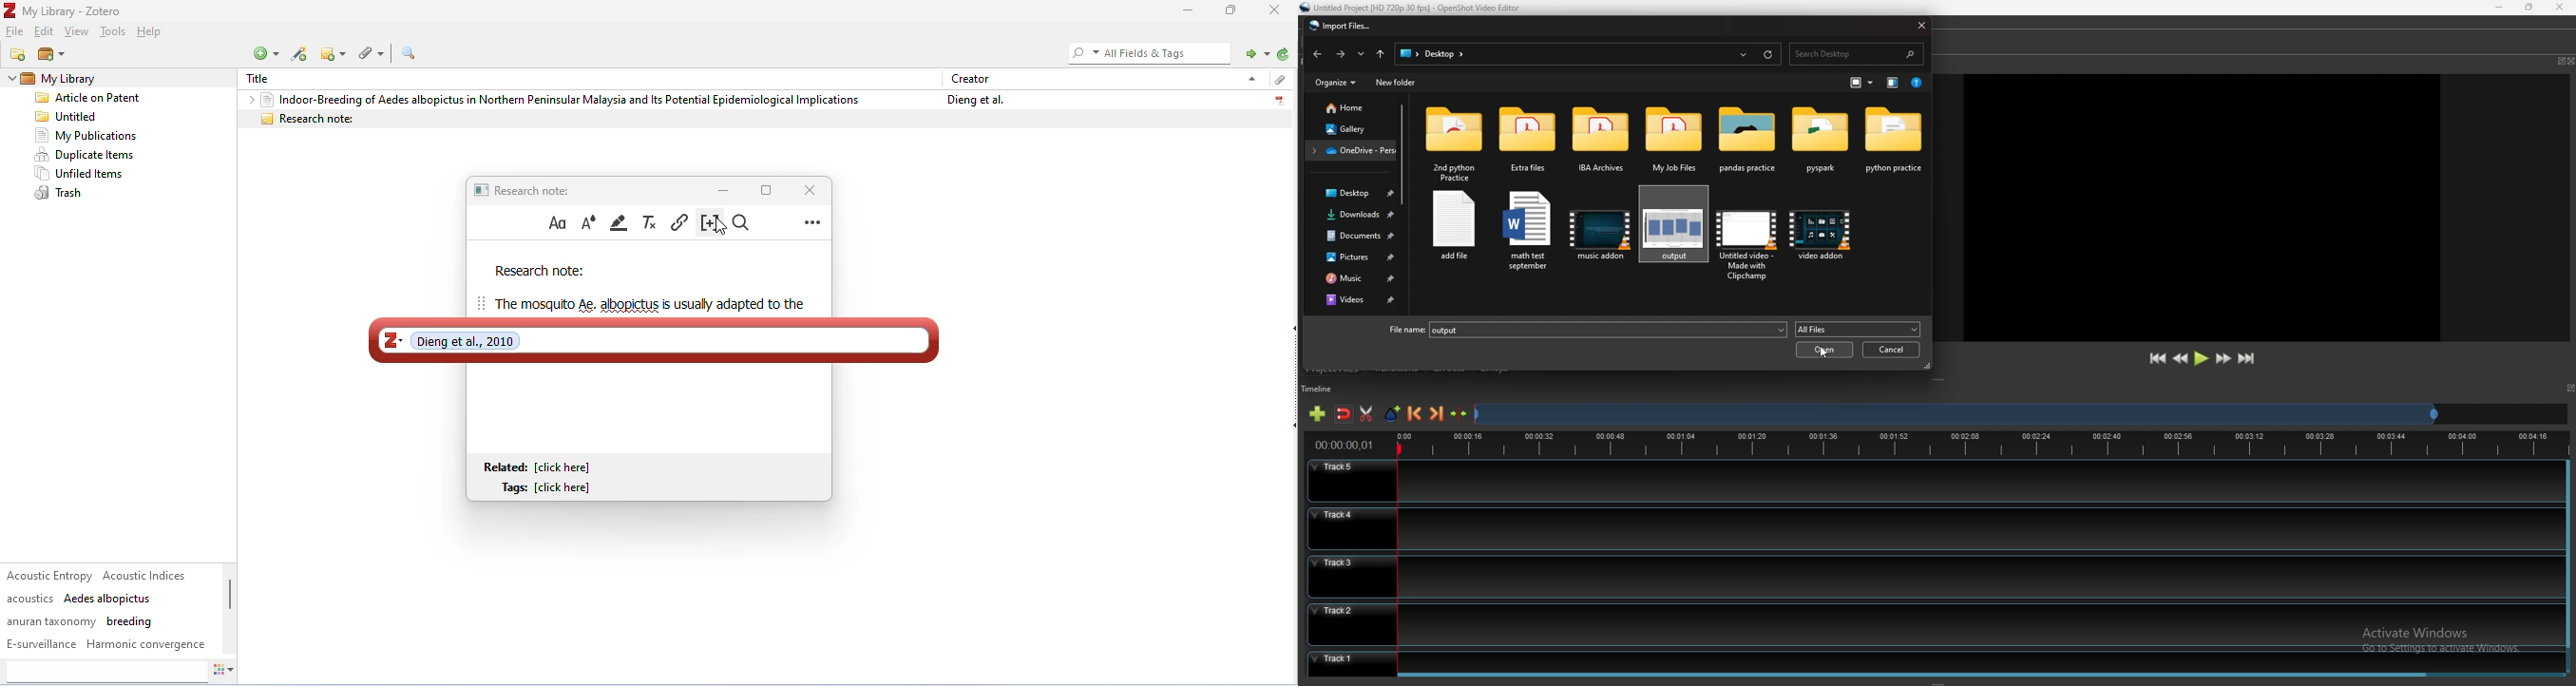 The height and width of the screenshot is (700, 2576). Describe the element at coordinates (83, 174) in the screenshot. I see `unfiled items` at that location.